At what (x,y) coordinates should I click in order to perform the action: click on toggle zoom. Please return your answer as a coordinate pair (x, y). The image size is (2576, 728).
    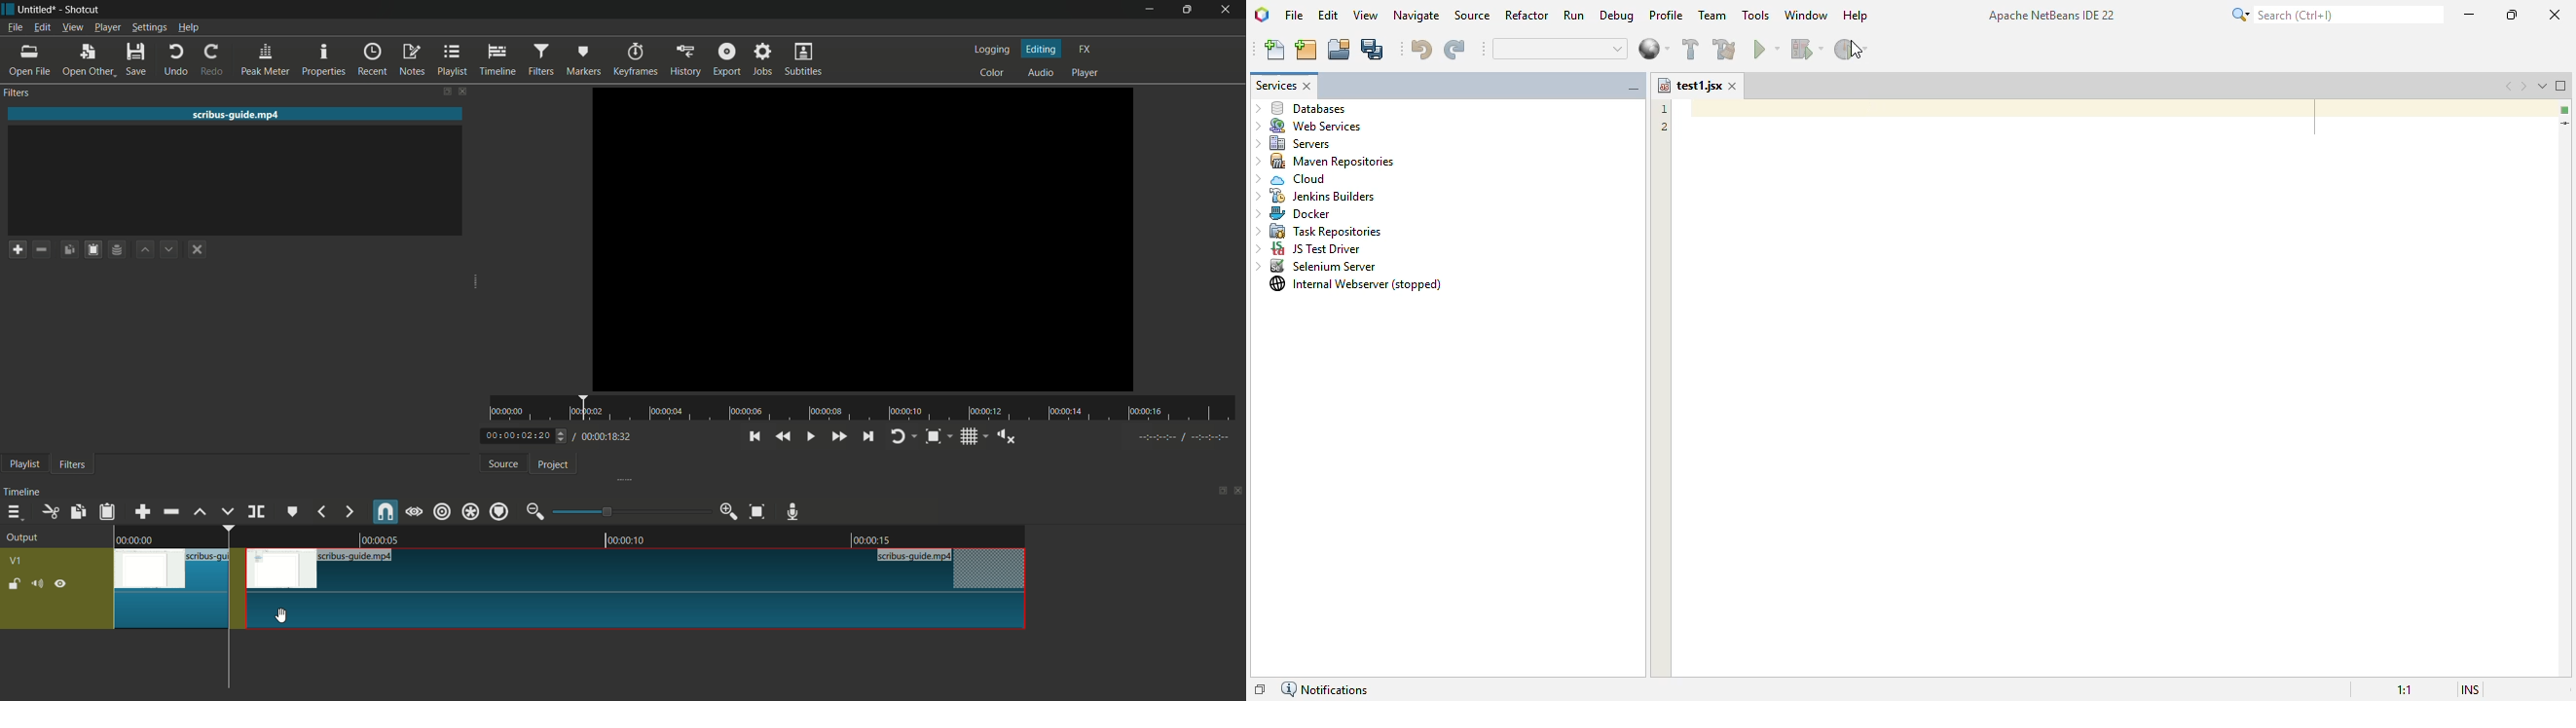
    Looking at the image, I should click on (933, 437).